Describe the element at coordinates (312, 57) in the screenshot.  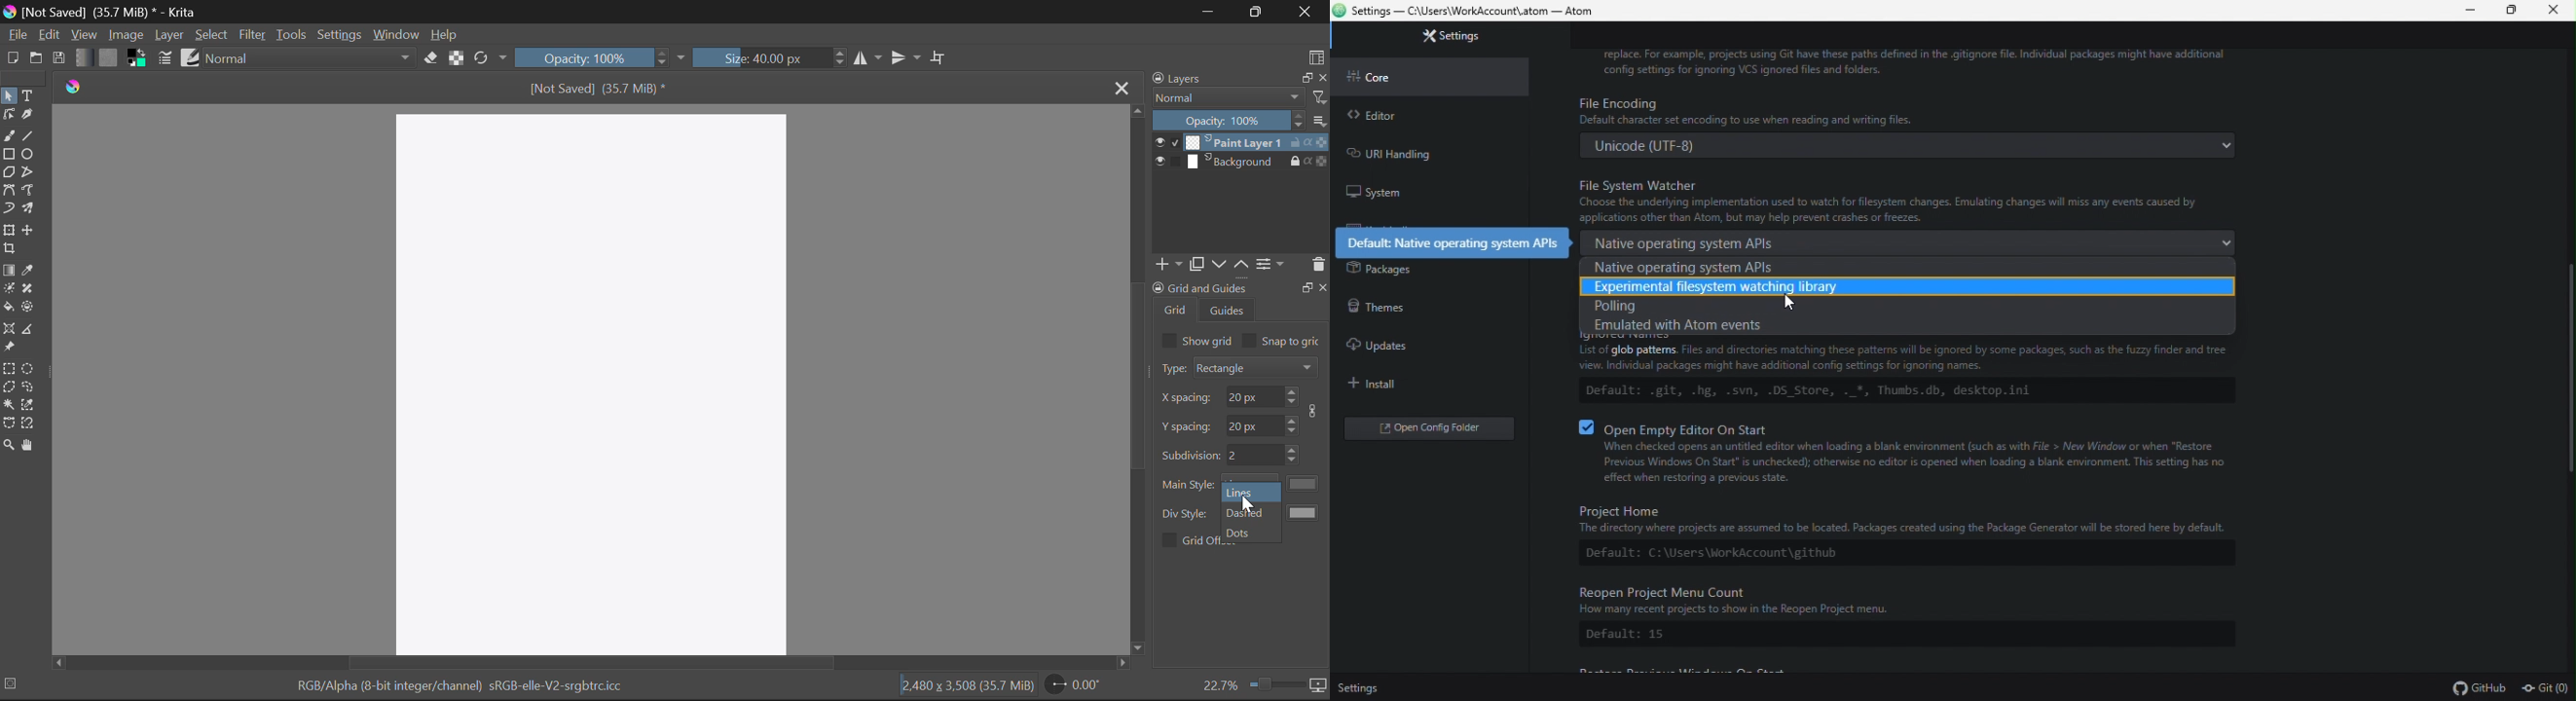
I see `Blending Mode` at that location.